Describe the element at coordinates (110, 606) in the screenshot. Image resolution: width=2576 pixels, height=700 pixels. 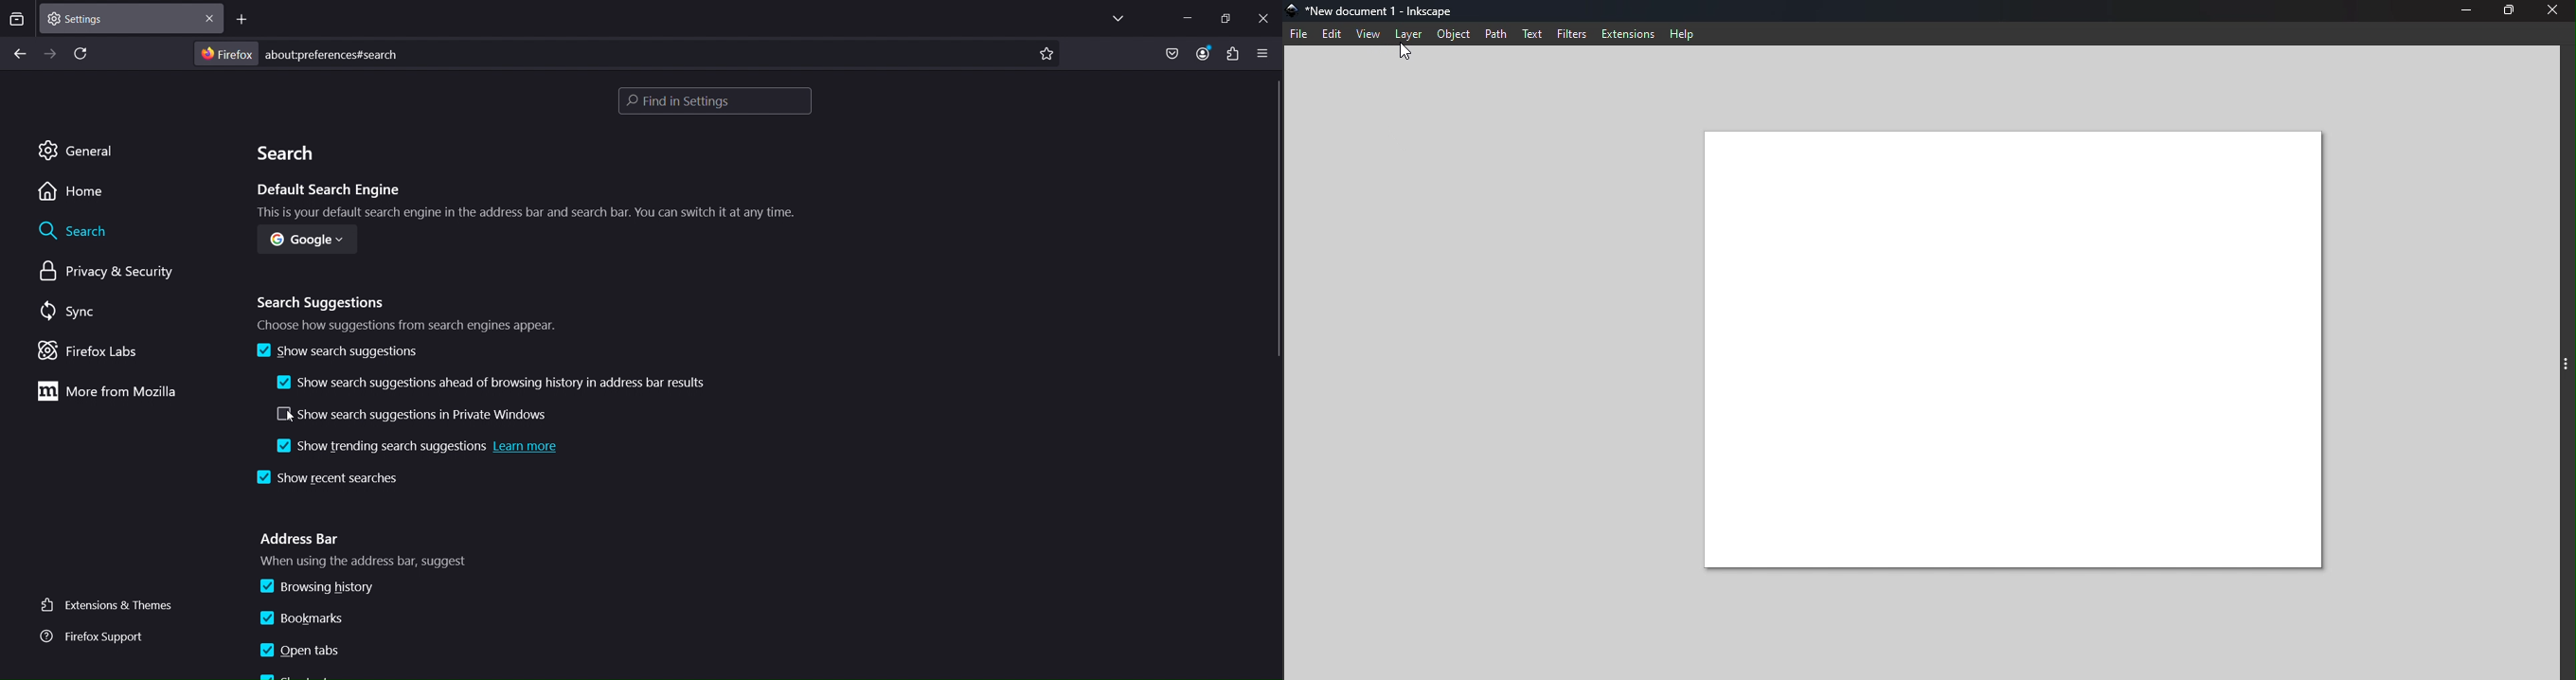
I see `extensions & themes` at that location.